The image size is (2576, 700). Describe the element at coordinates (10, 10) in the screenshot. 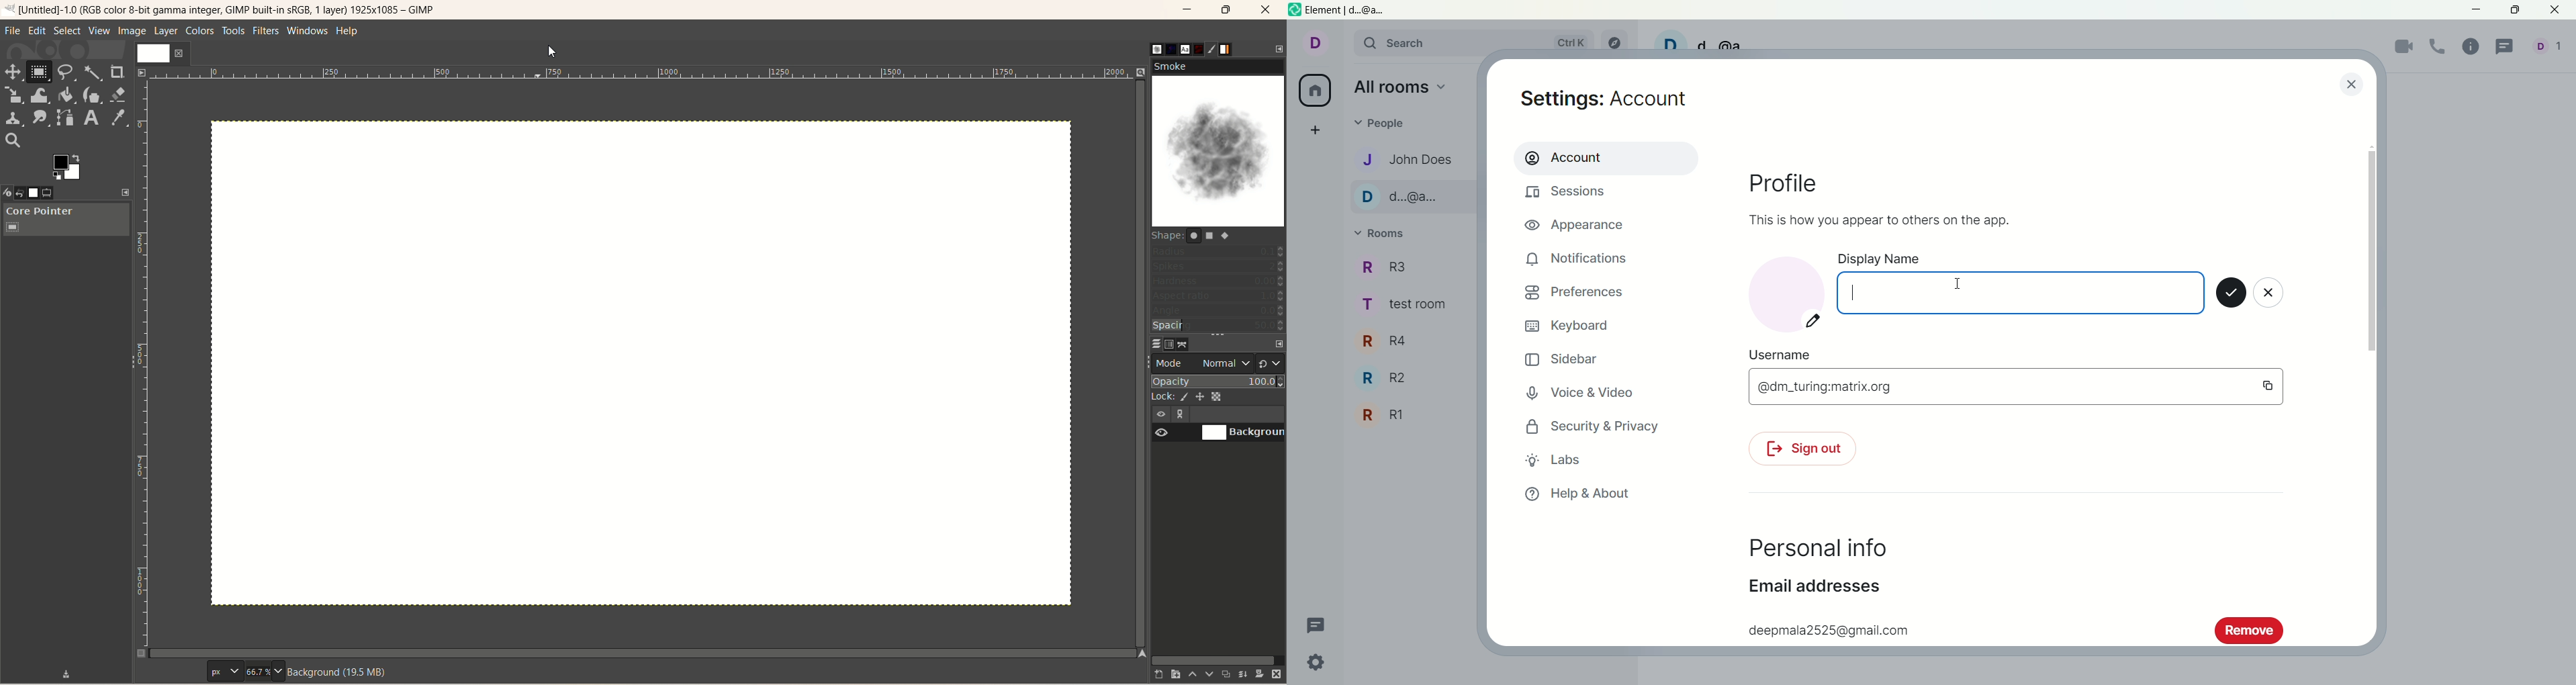

I see `logo` at that location.